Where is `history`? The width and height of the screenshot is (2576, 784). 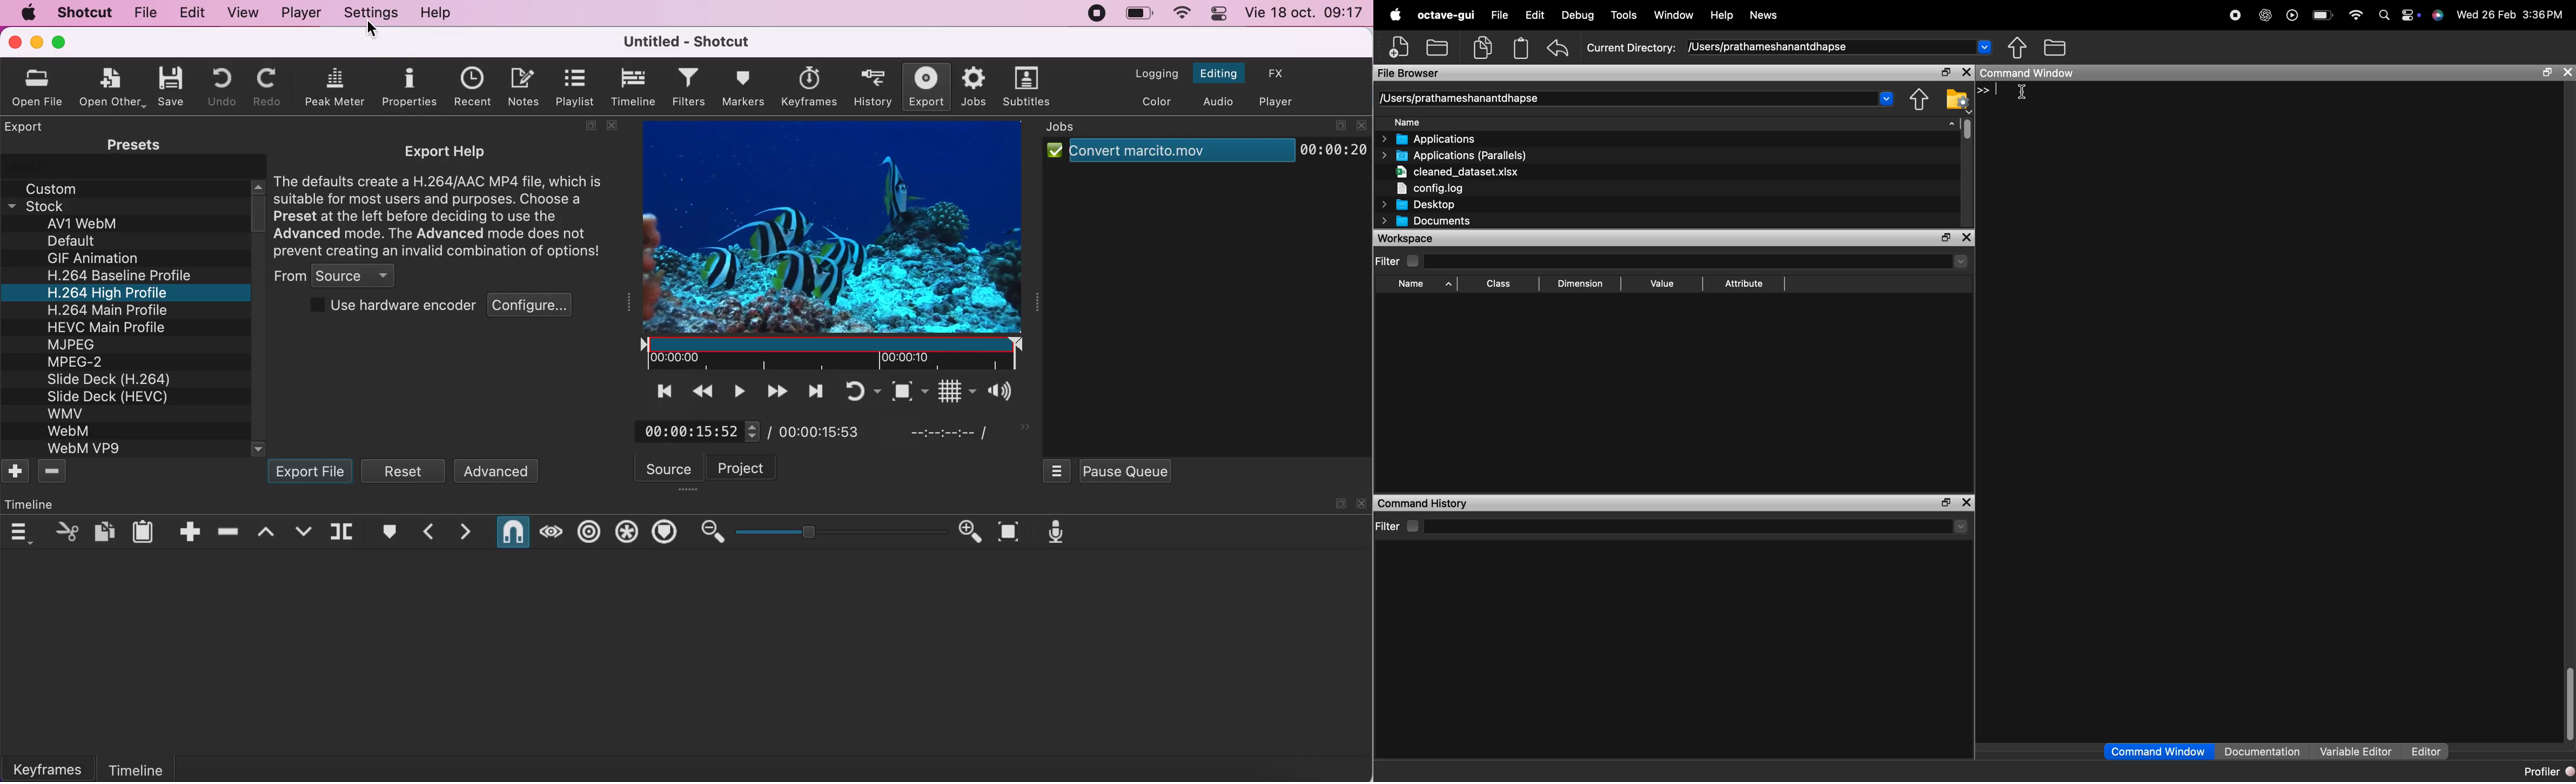
history is located at coordinates (869, 88).